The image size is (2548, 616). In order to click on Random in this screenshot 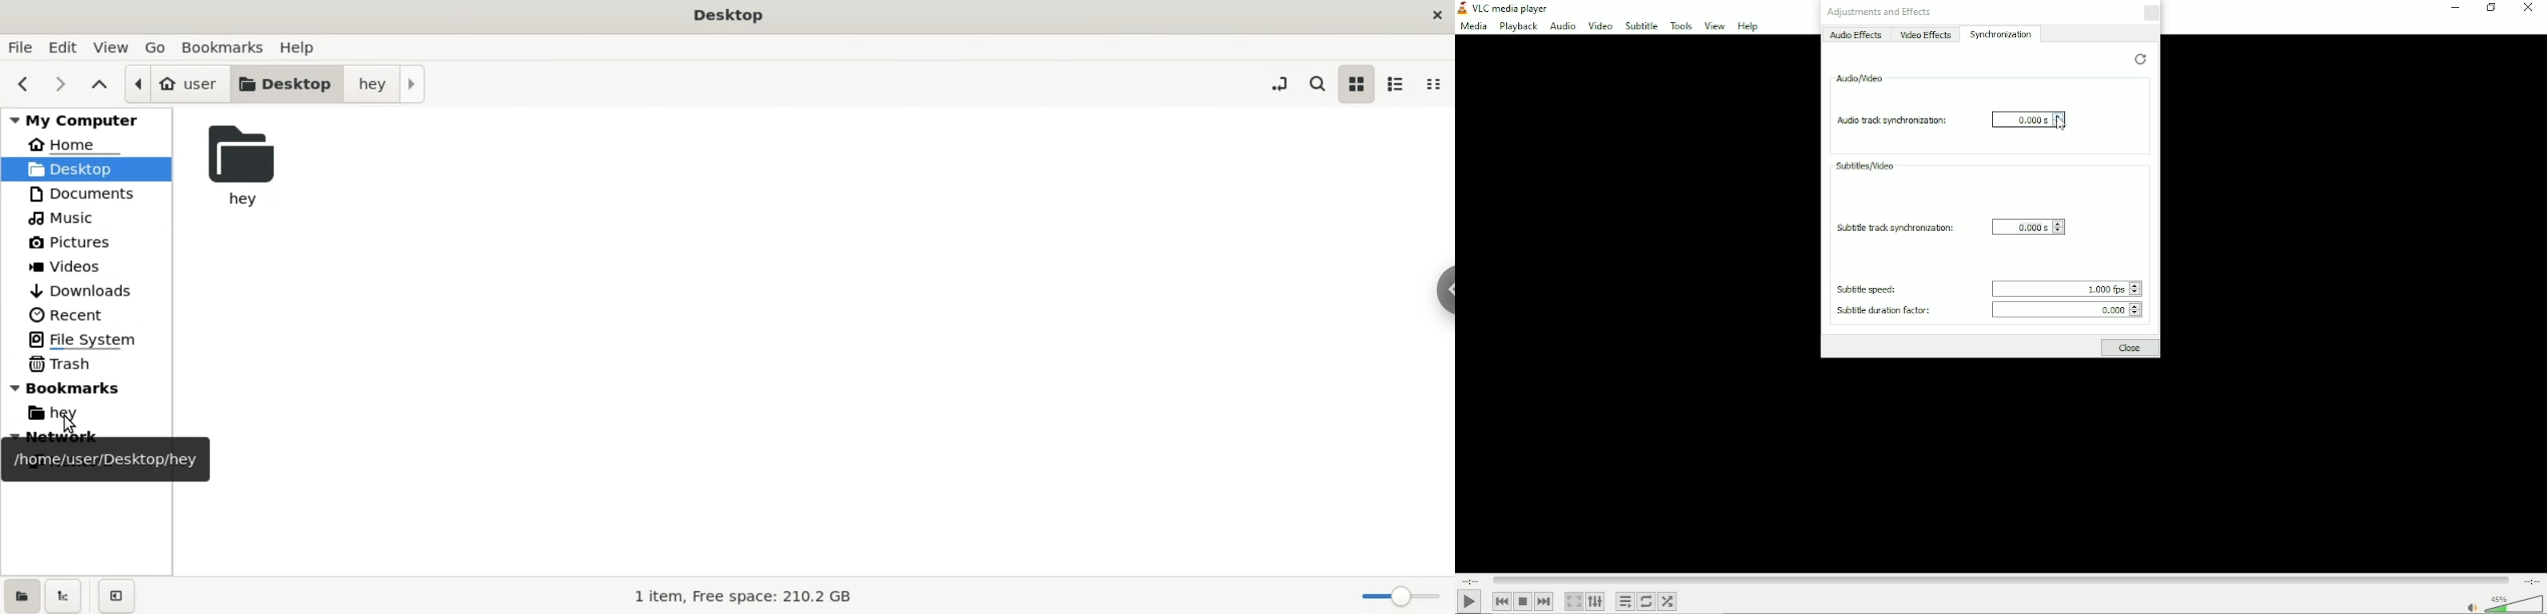, I will do `click(1668, 601)`.